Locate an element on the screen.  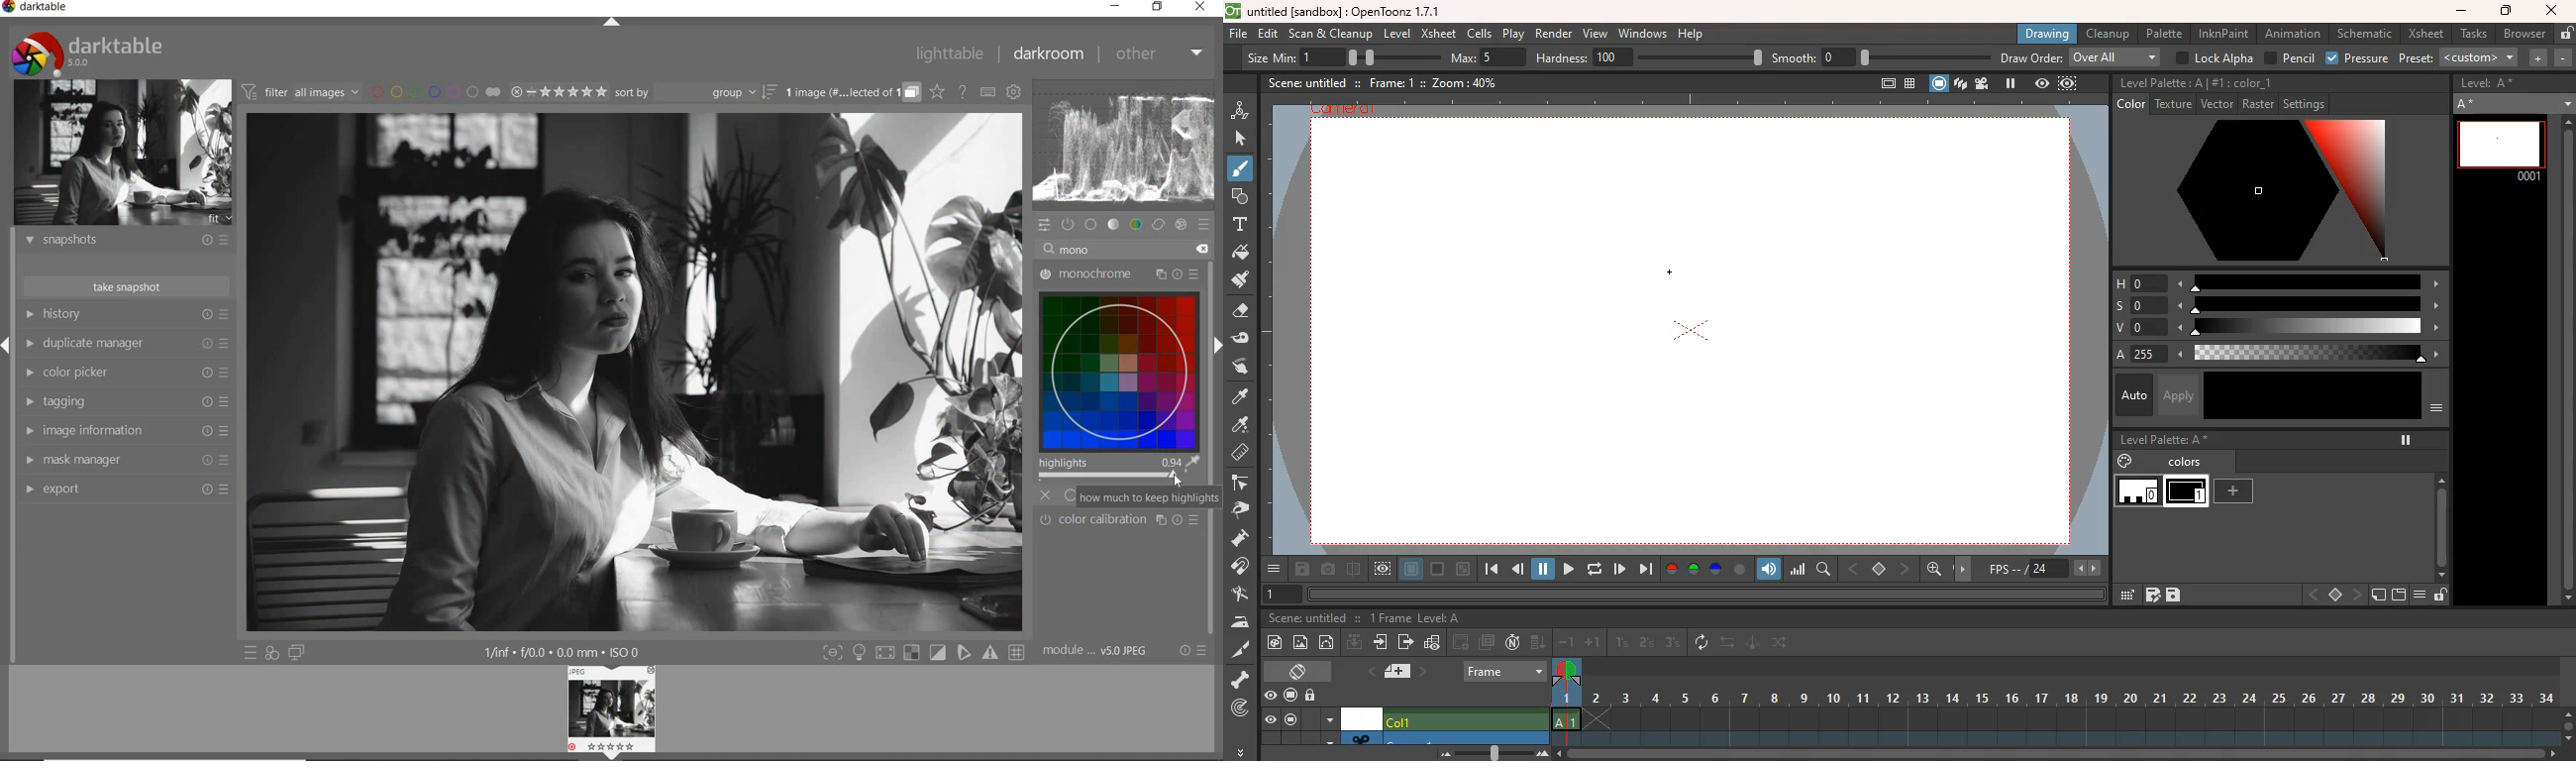
change is located at coordinates (1783, 645).